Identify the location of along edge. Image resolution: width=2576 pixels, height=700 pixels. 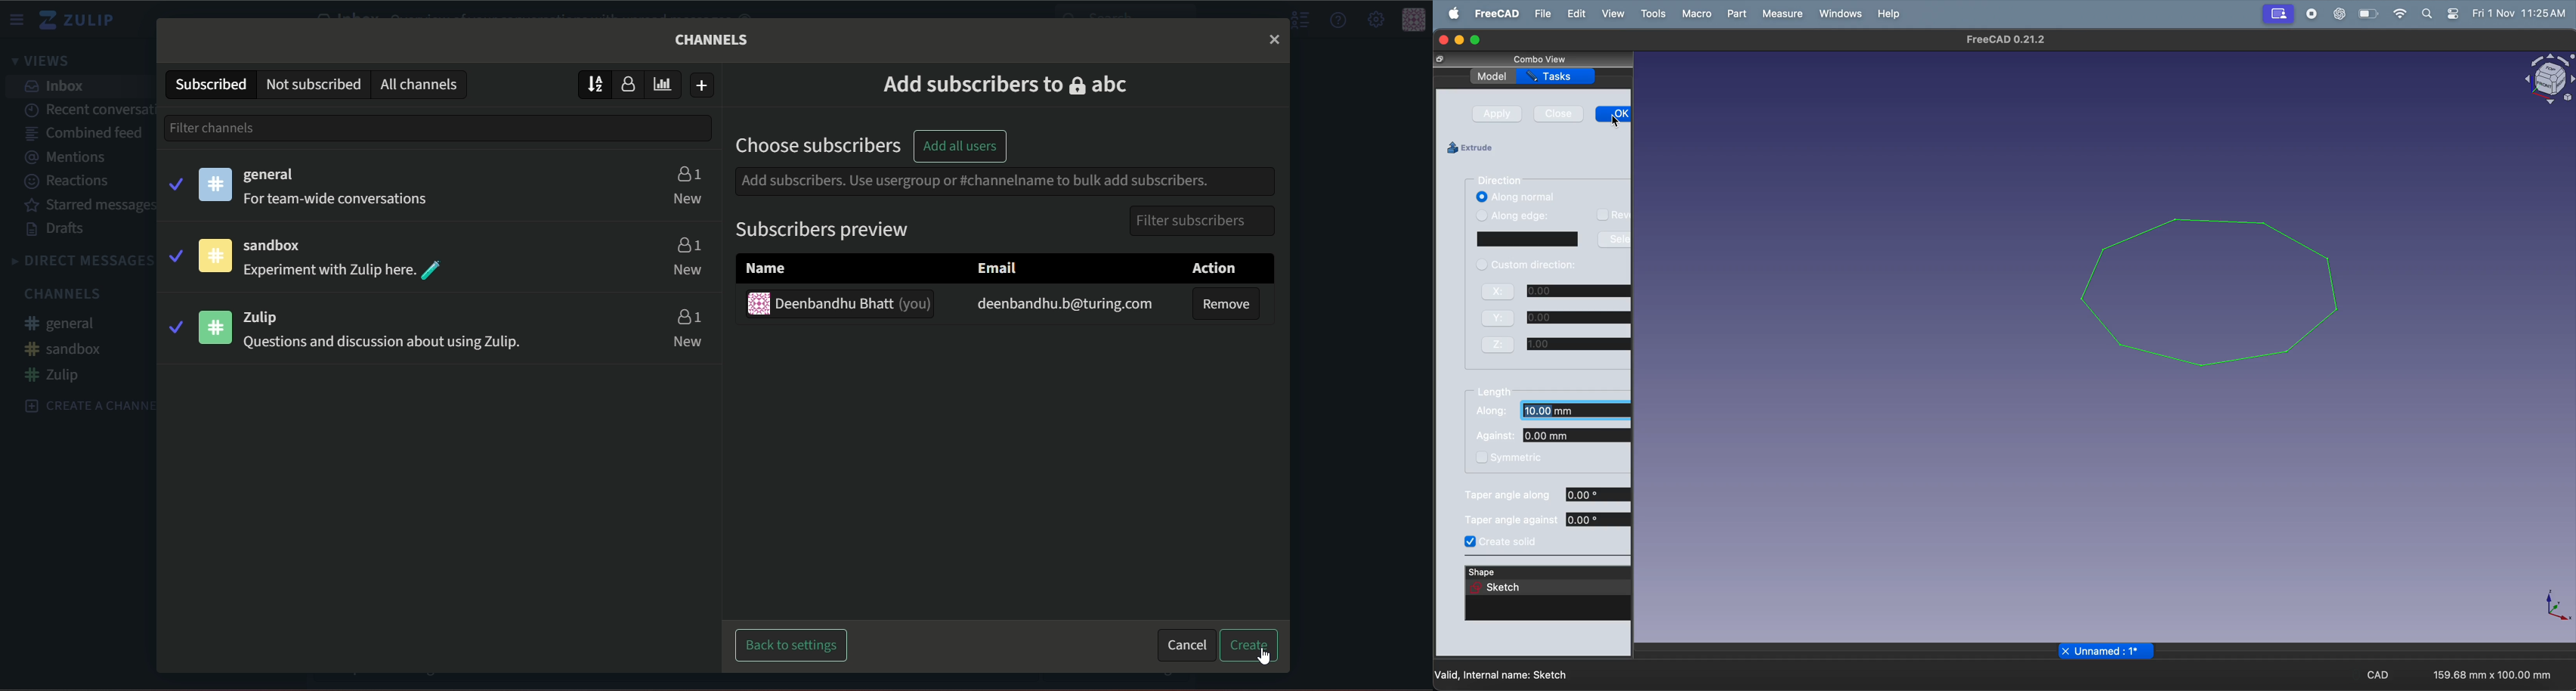
(1518, 216).